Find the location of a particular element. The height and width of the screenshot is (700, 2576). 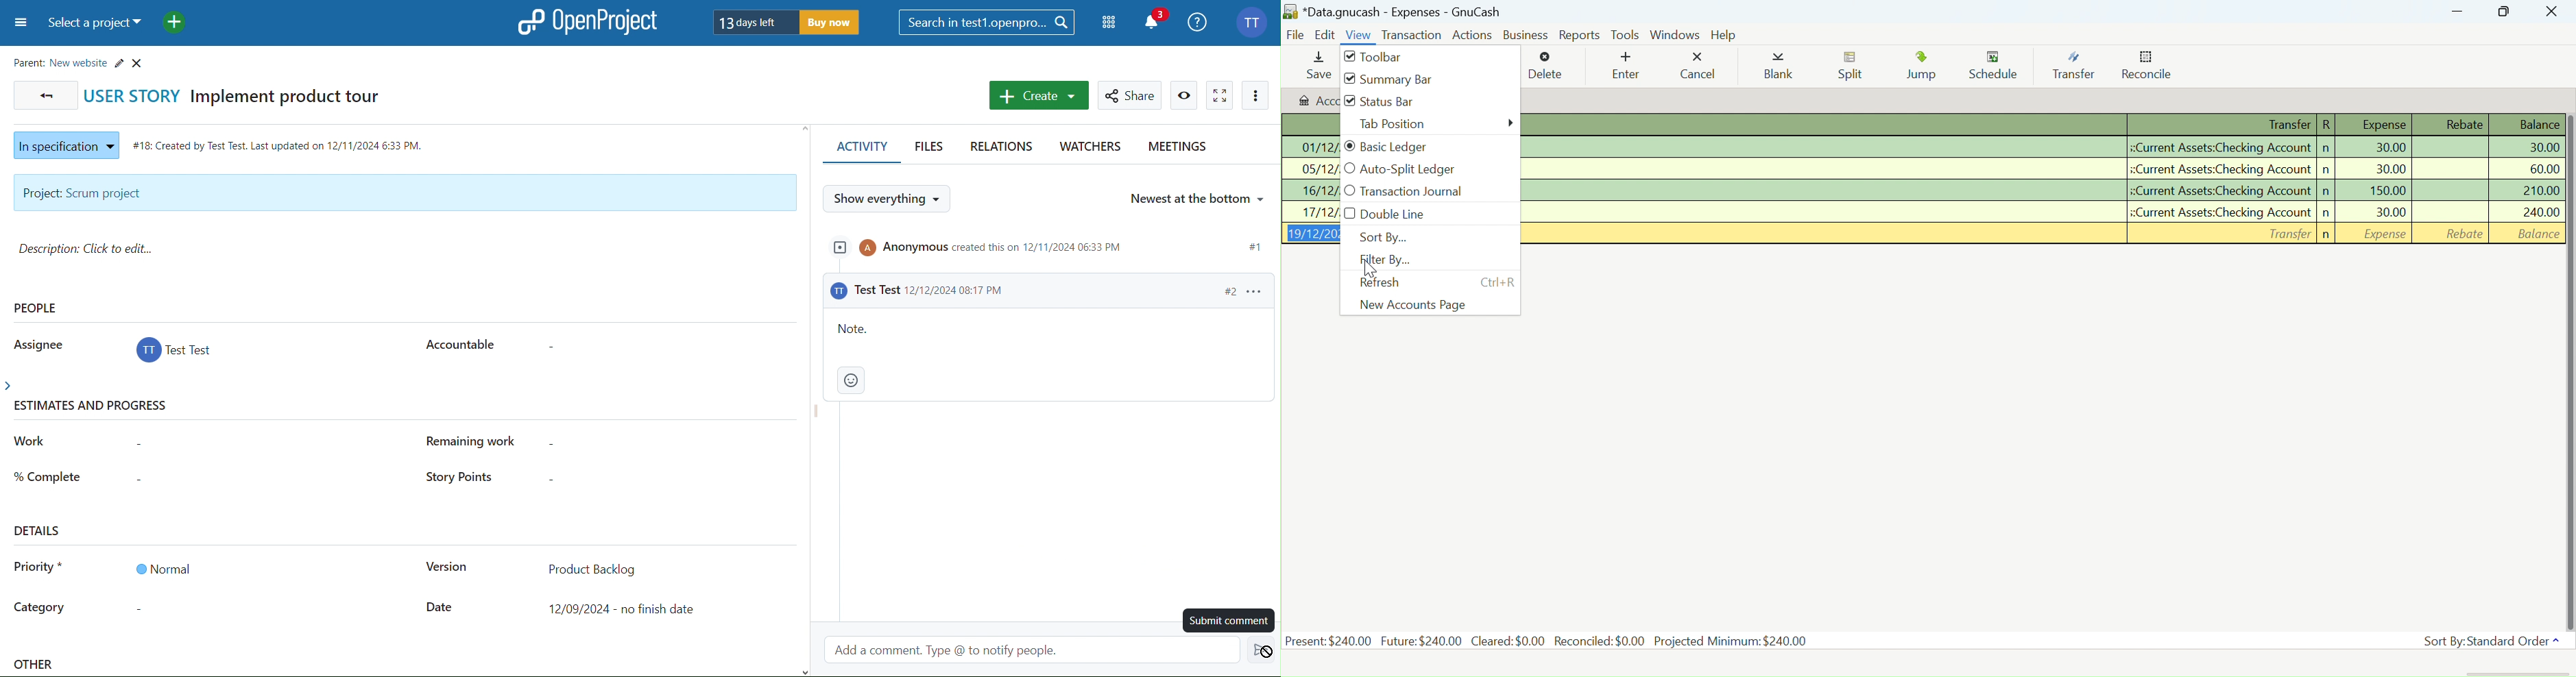

View is located at coordinates (1185, 95).